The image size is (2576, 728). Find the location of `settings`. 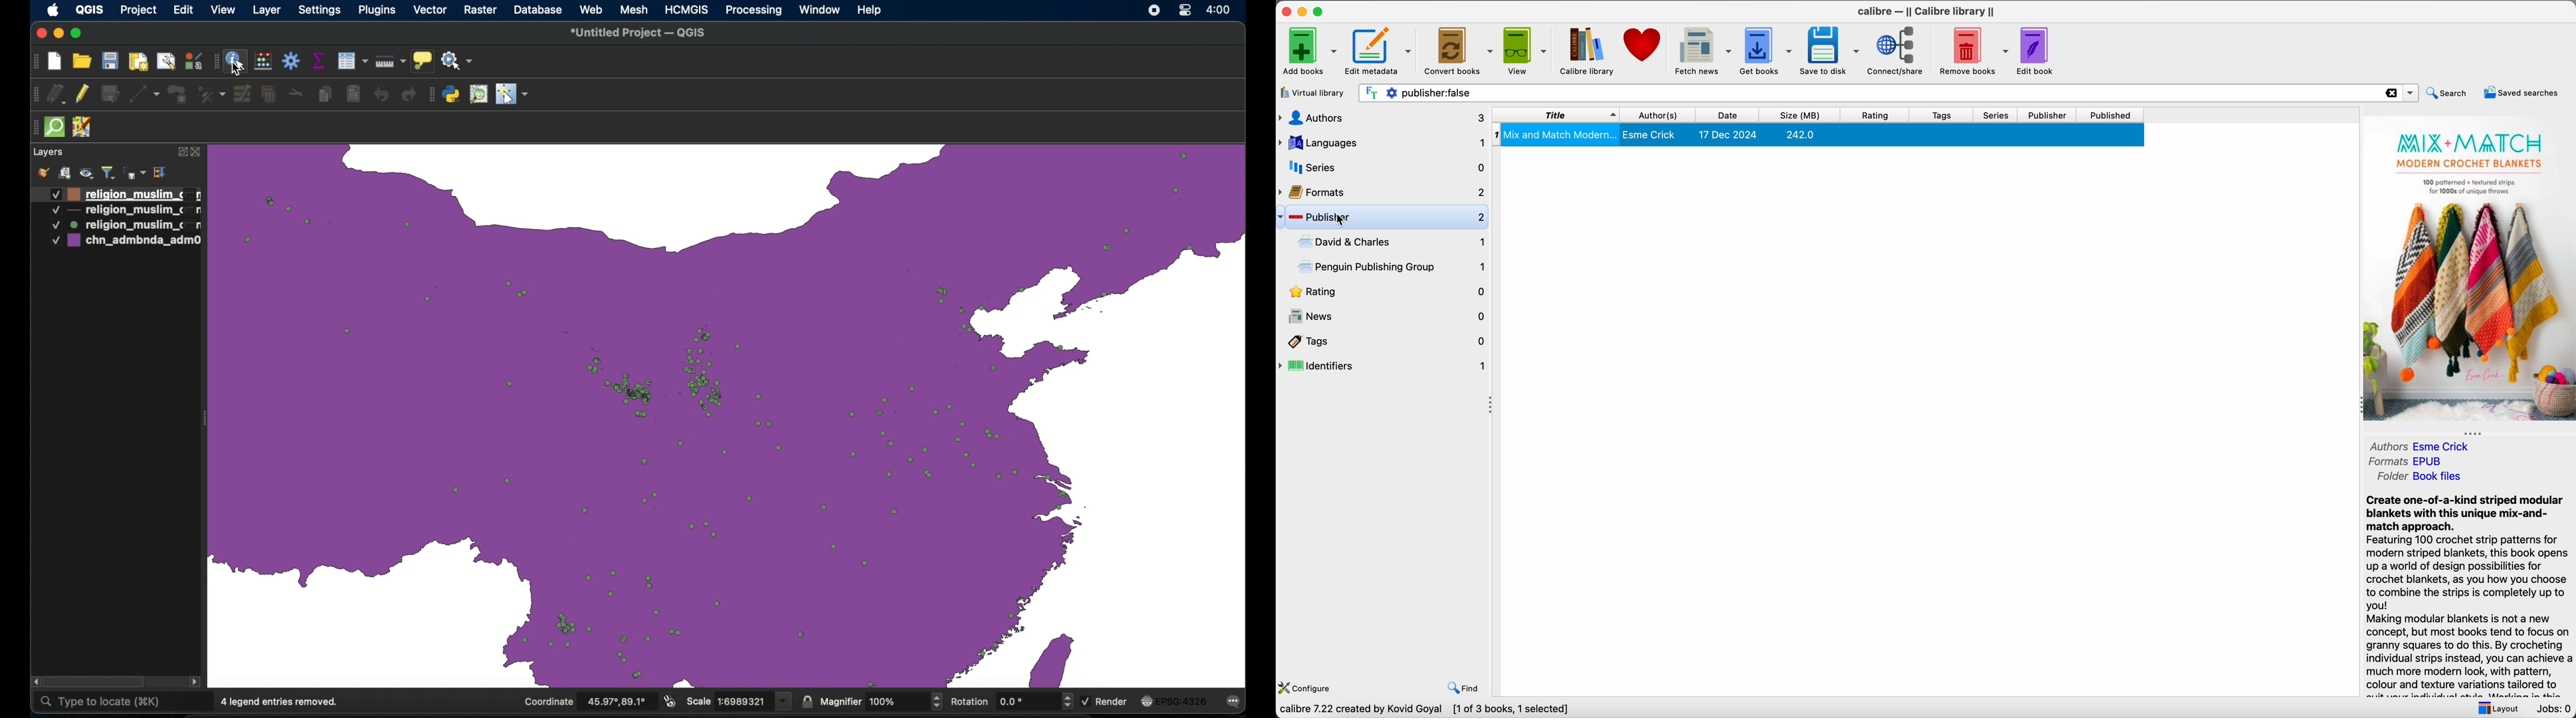

settings is located at coordinates (320, 11).